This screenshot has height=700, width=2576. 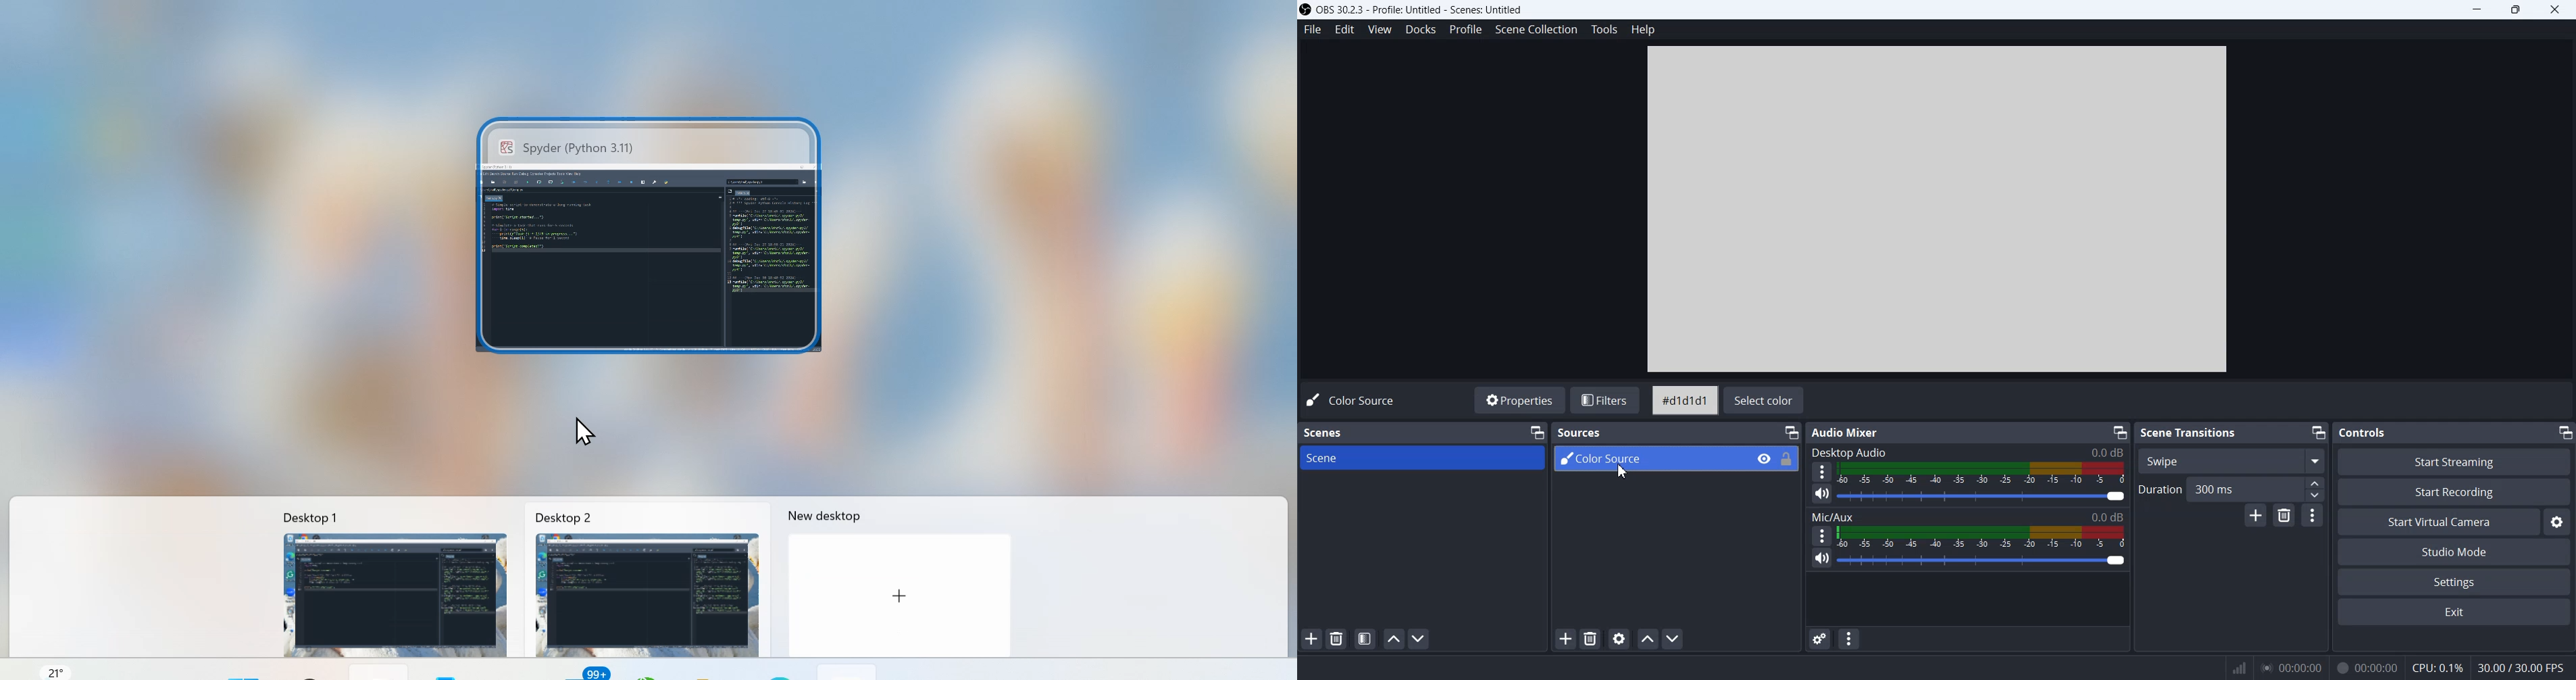 I want to click on Volume Indicator, so click(x=1984, y=474).